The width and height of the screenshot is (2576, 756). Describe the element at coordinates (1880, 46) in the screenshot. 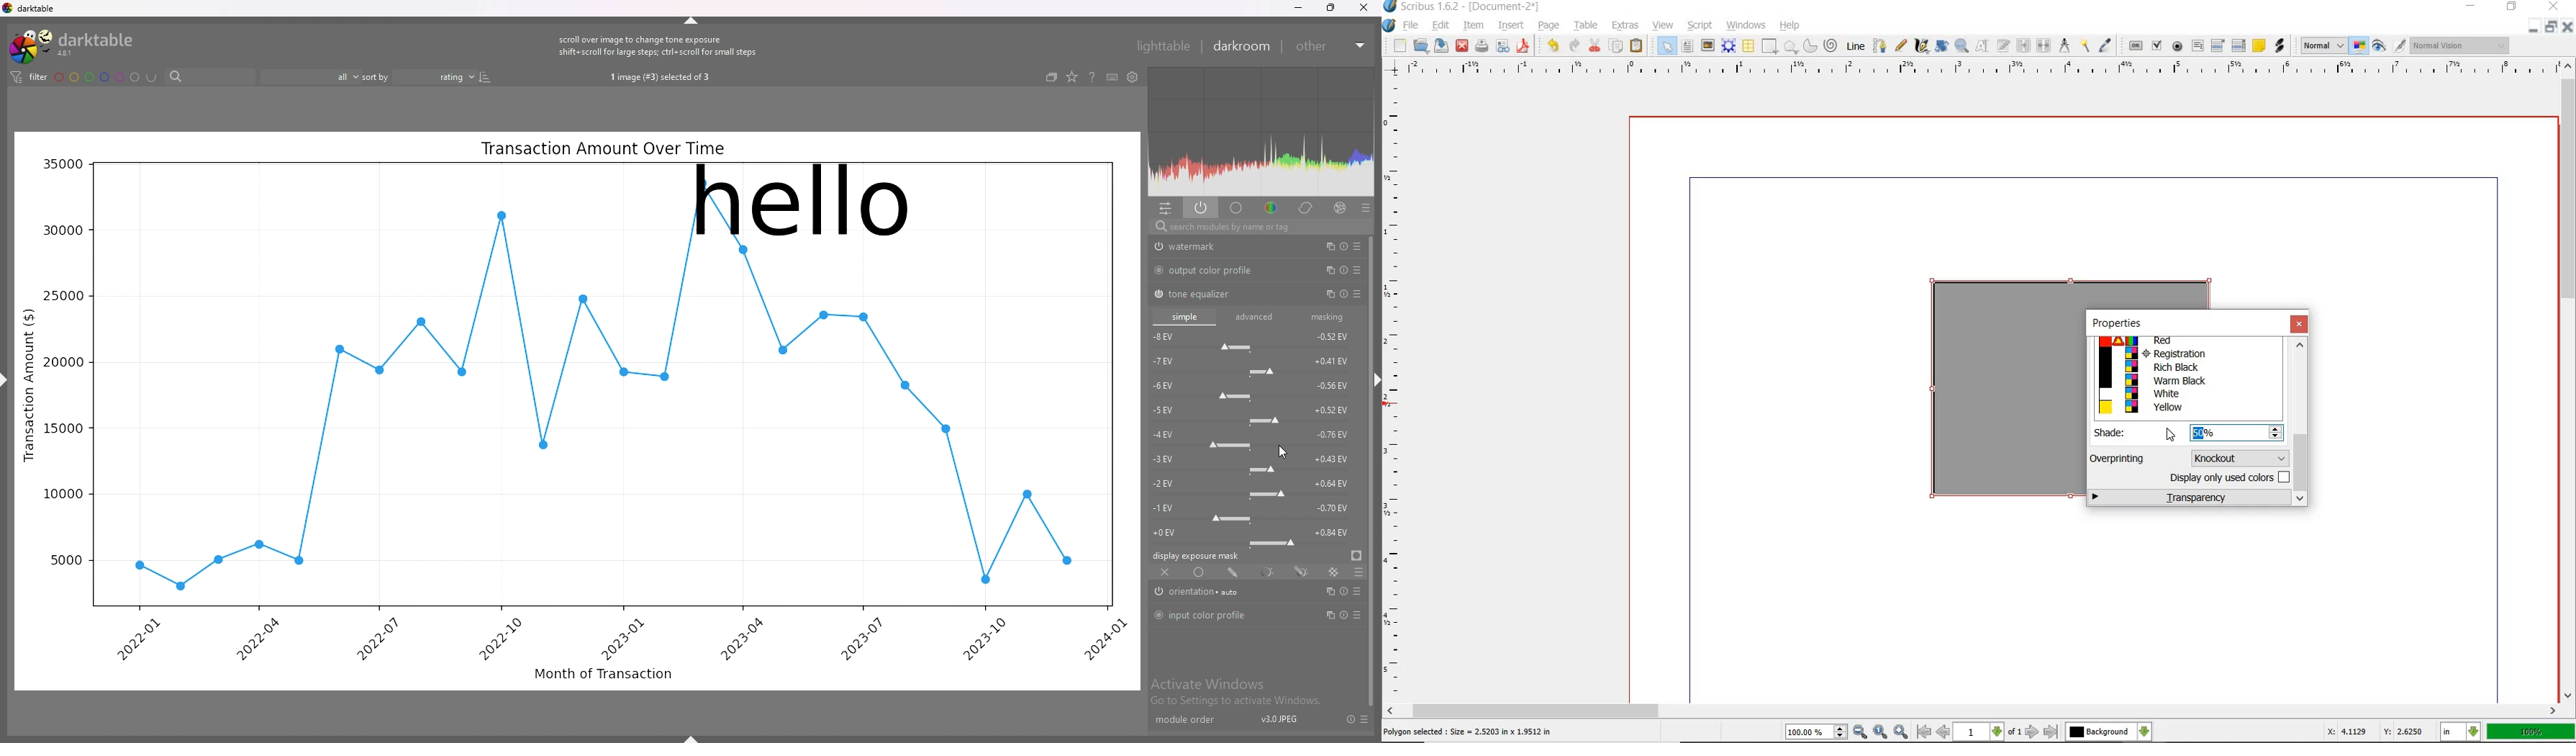

I see `bezier curve` at that location.